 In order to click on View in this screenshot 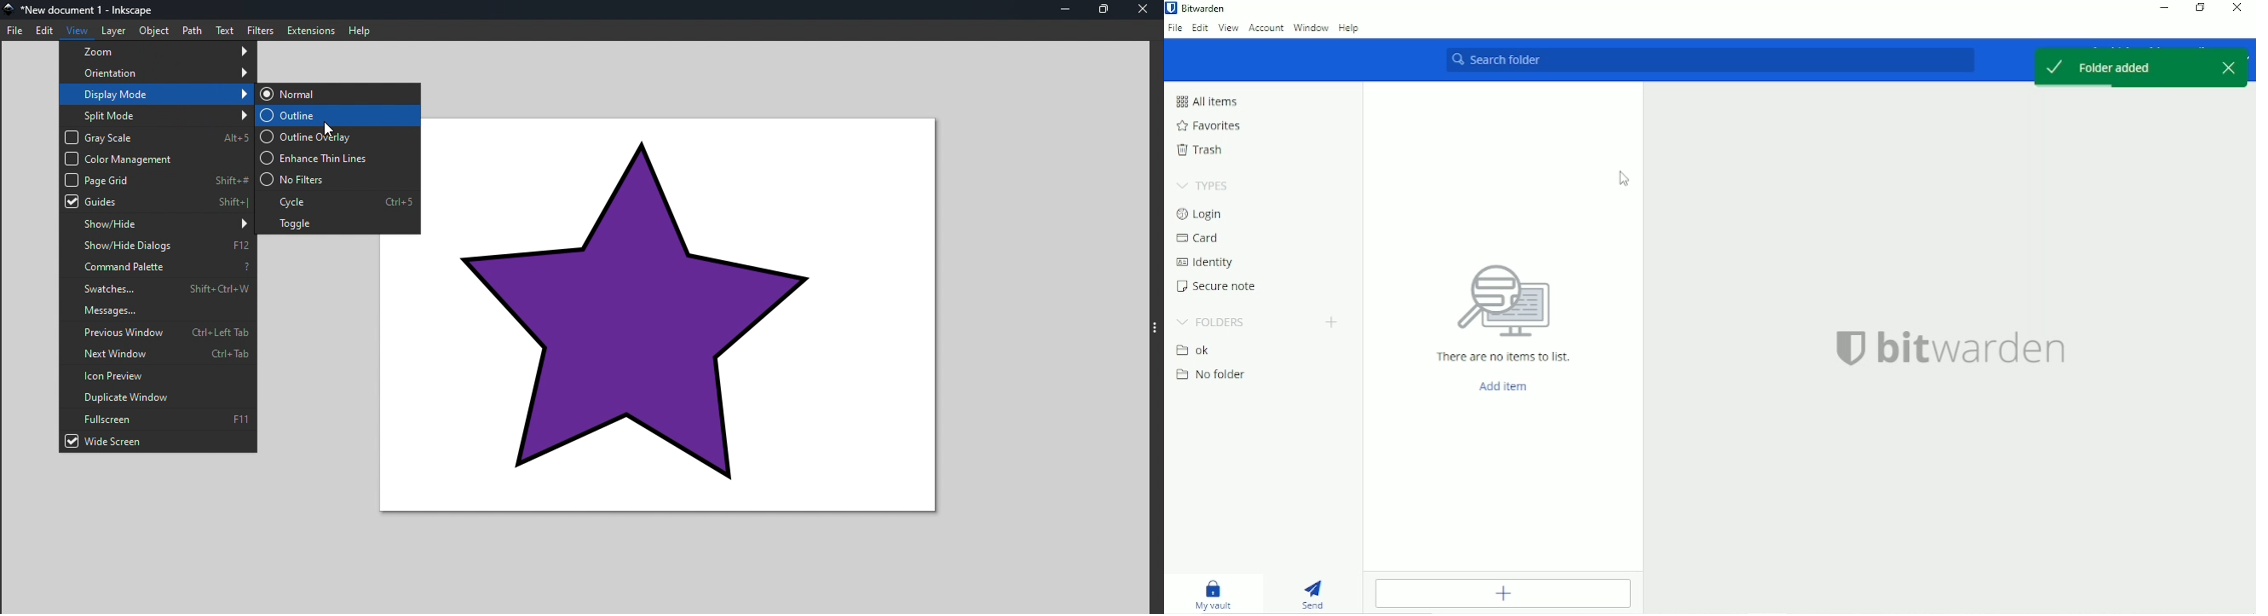, I will do `click(1228, 28)`.